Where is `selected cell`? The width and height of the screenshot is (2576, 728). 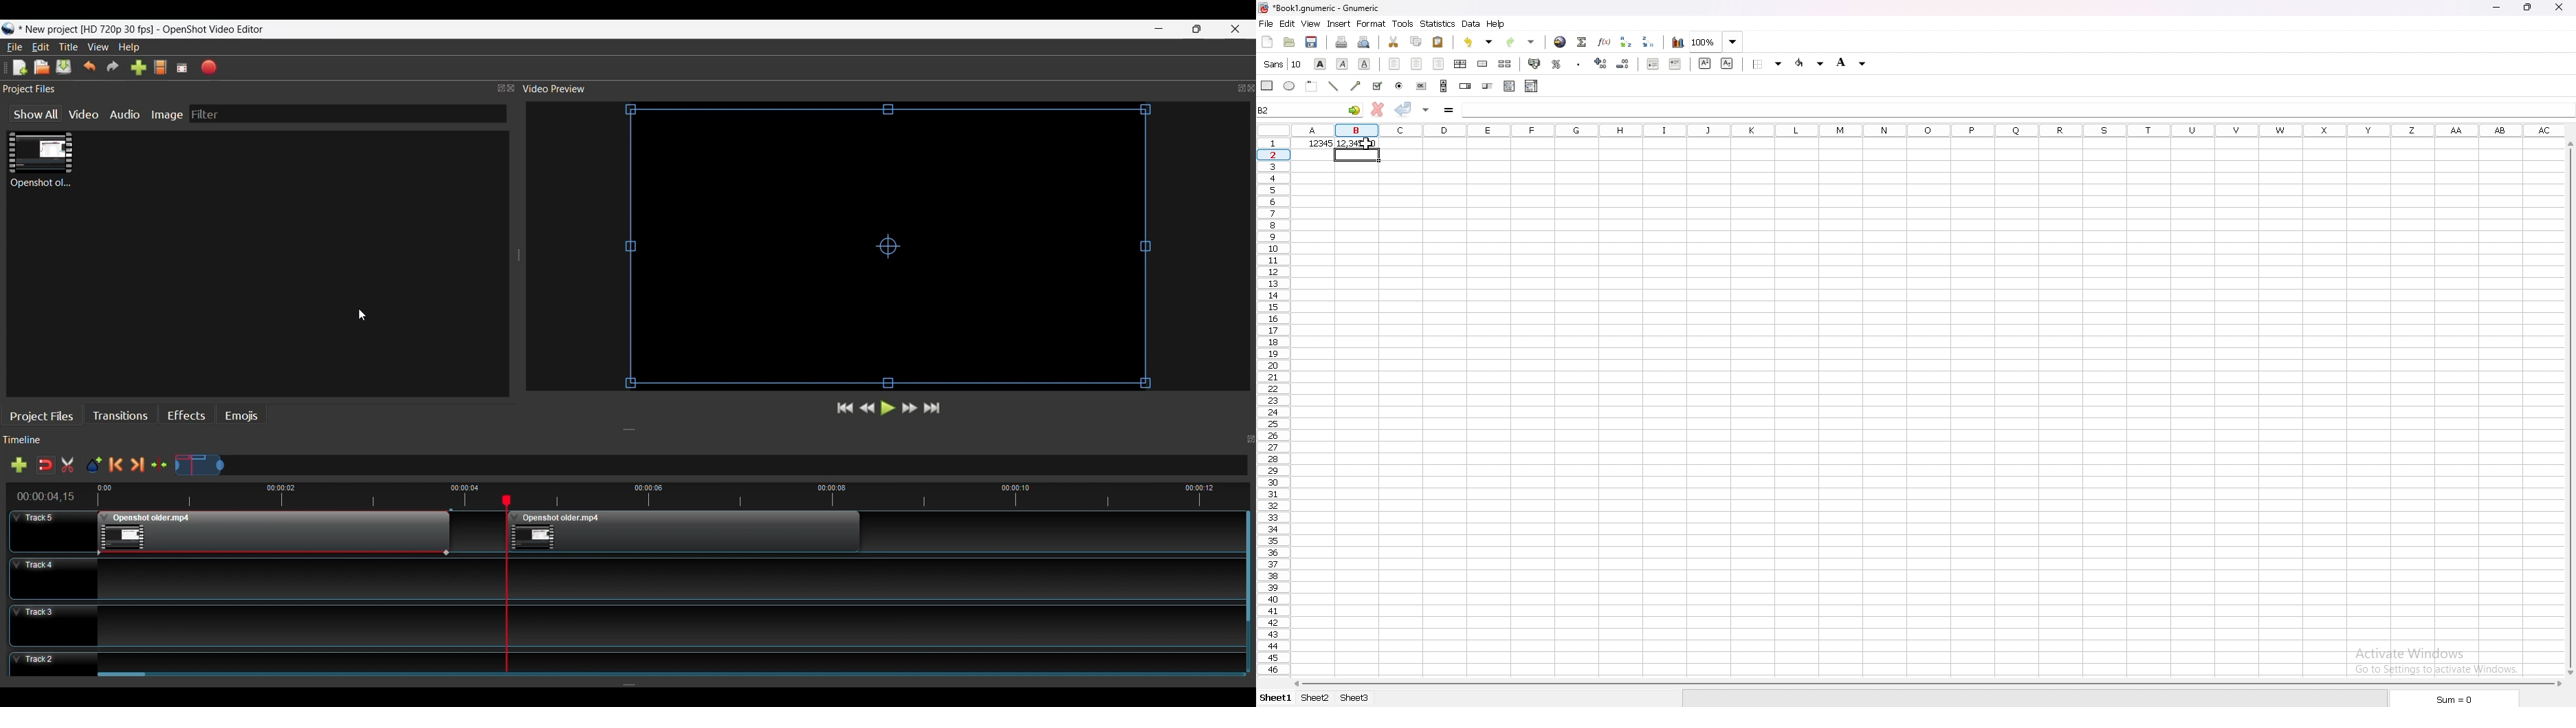 selected cell is located at coordinates (1333, 111).